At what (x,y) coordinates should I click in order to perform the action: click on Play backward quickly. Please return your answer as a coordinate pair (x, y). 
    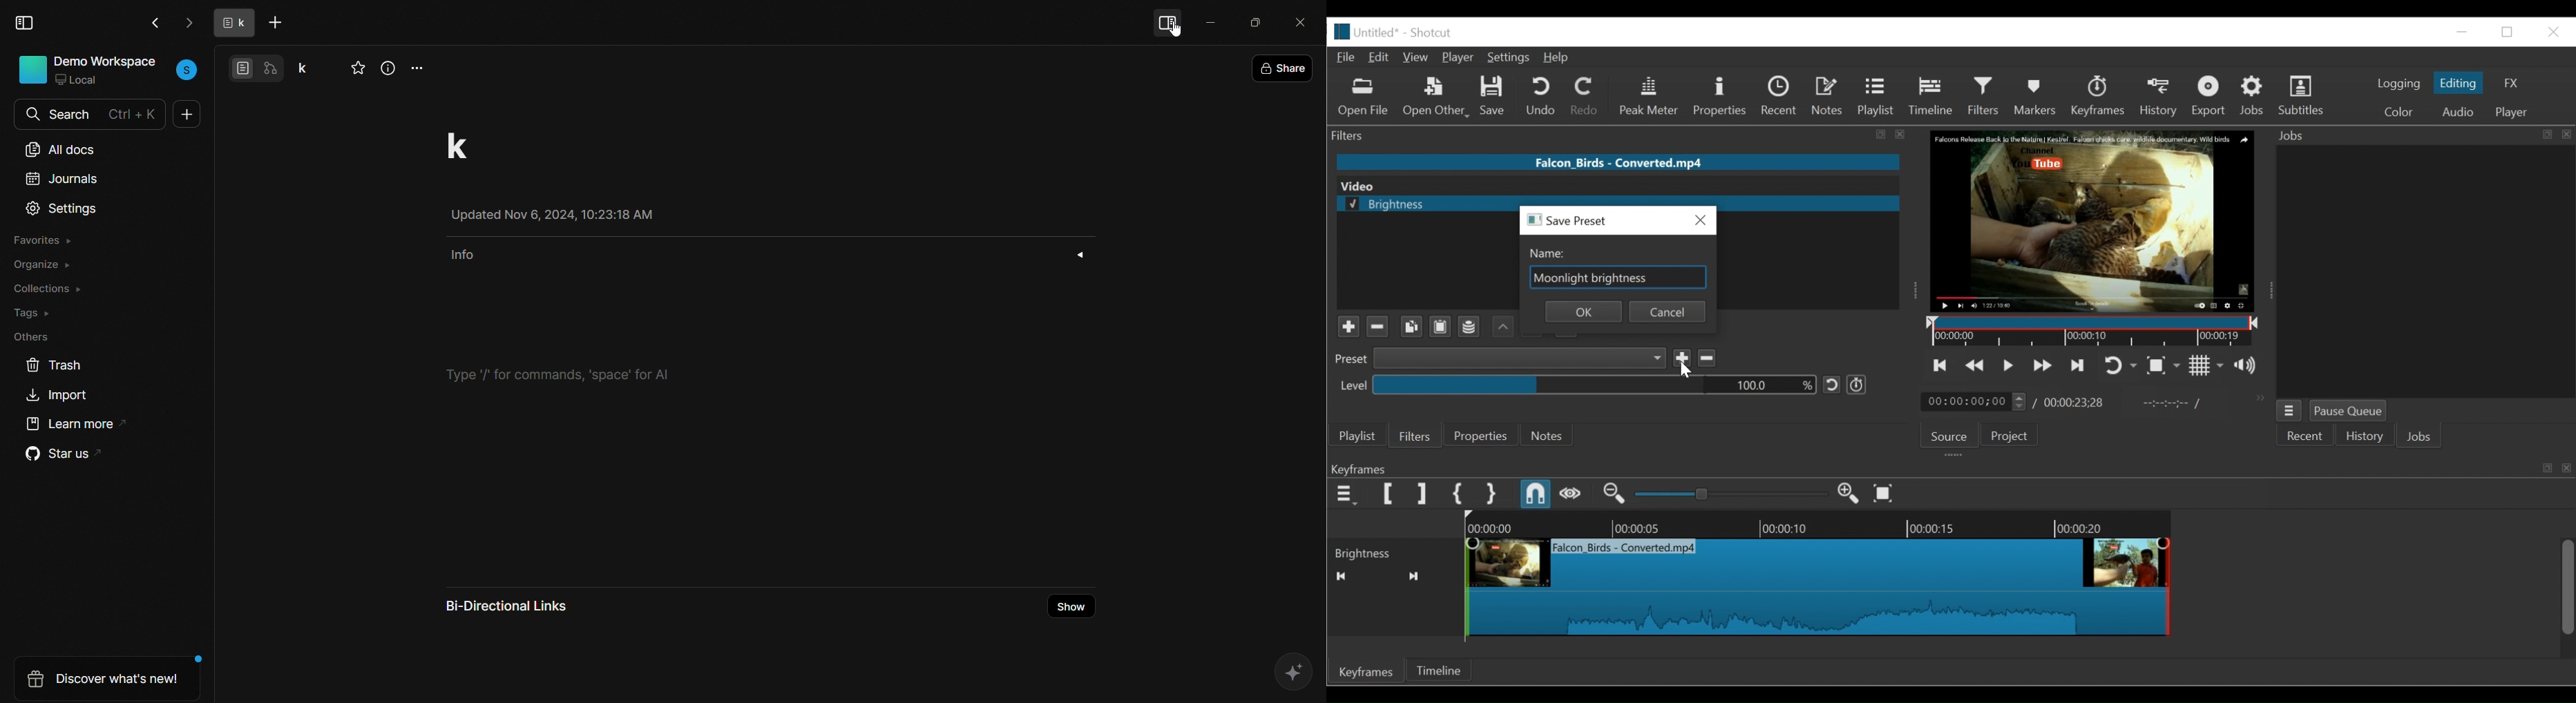
    Looking at the image, I should click on (1974, 365).